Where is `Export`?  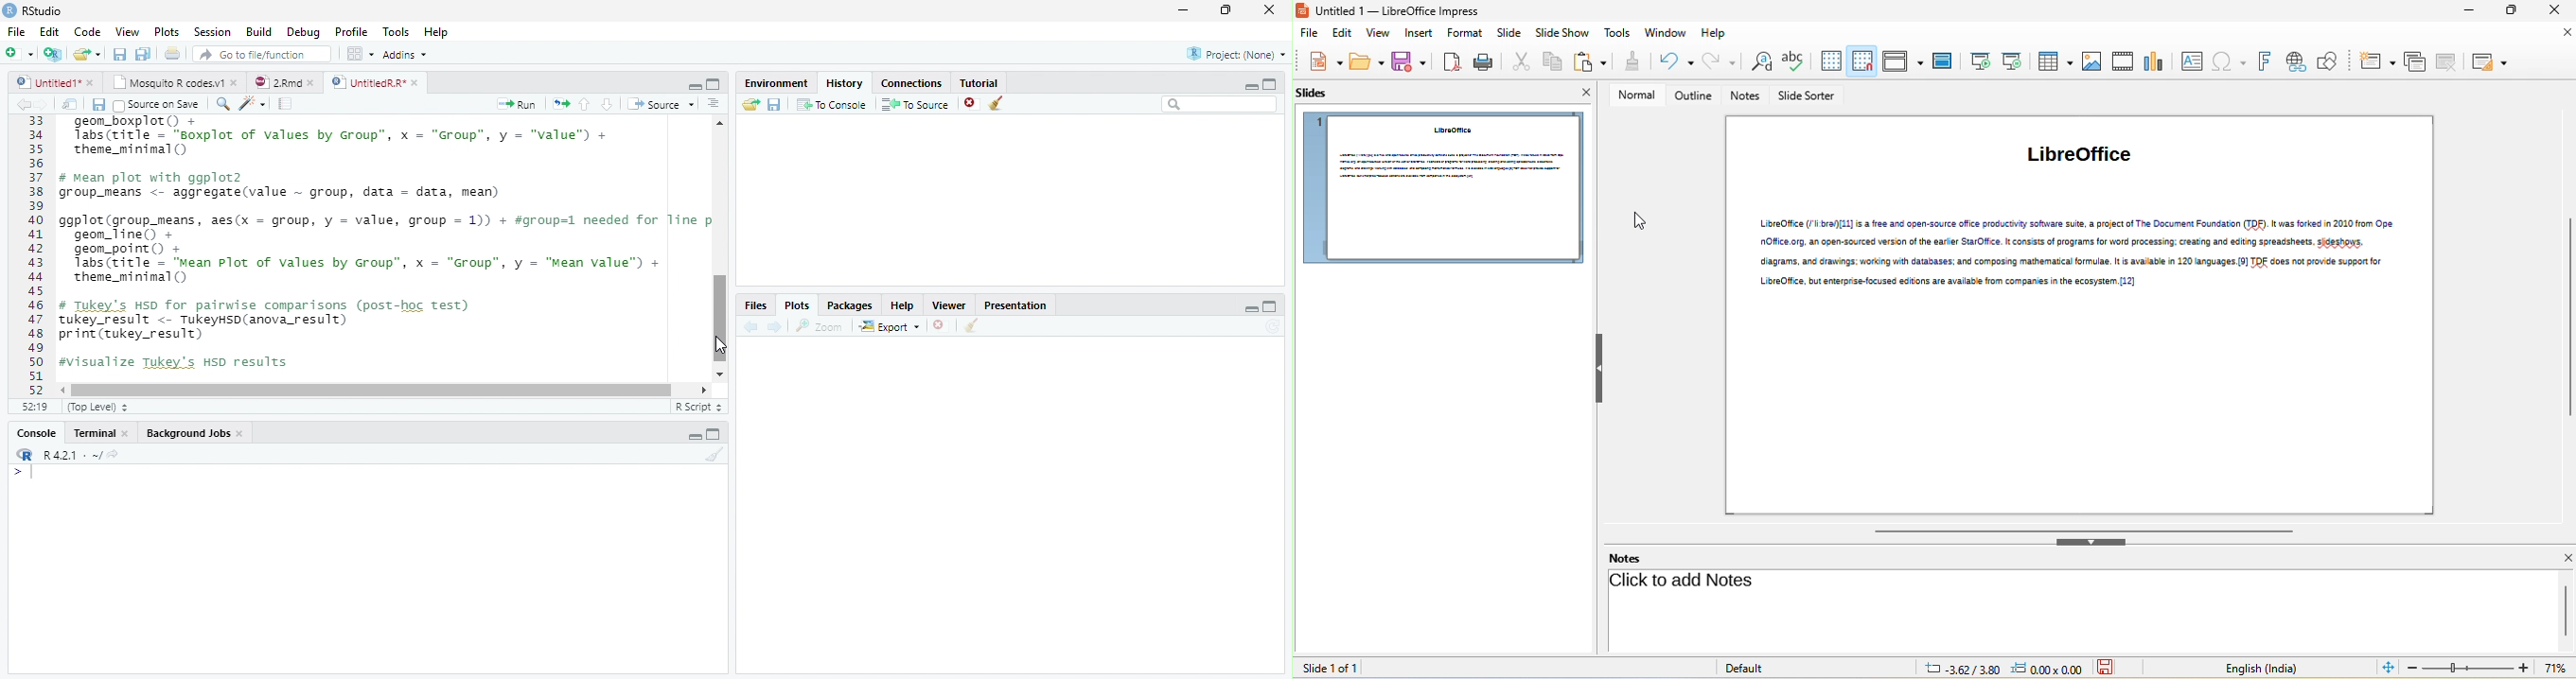 Export is located at coordinates (891, 326).